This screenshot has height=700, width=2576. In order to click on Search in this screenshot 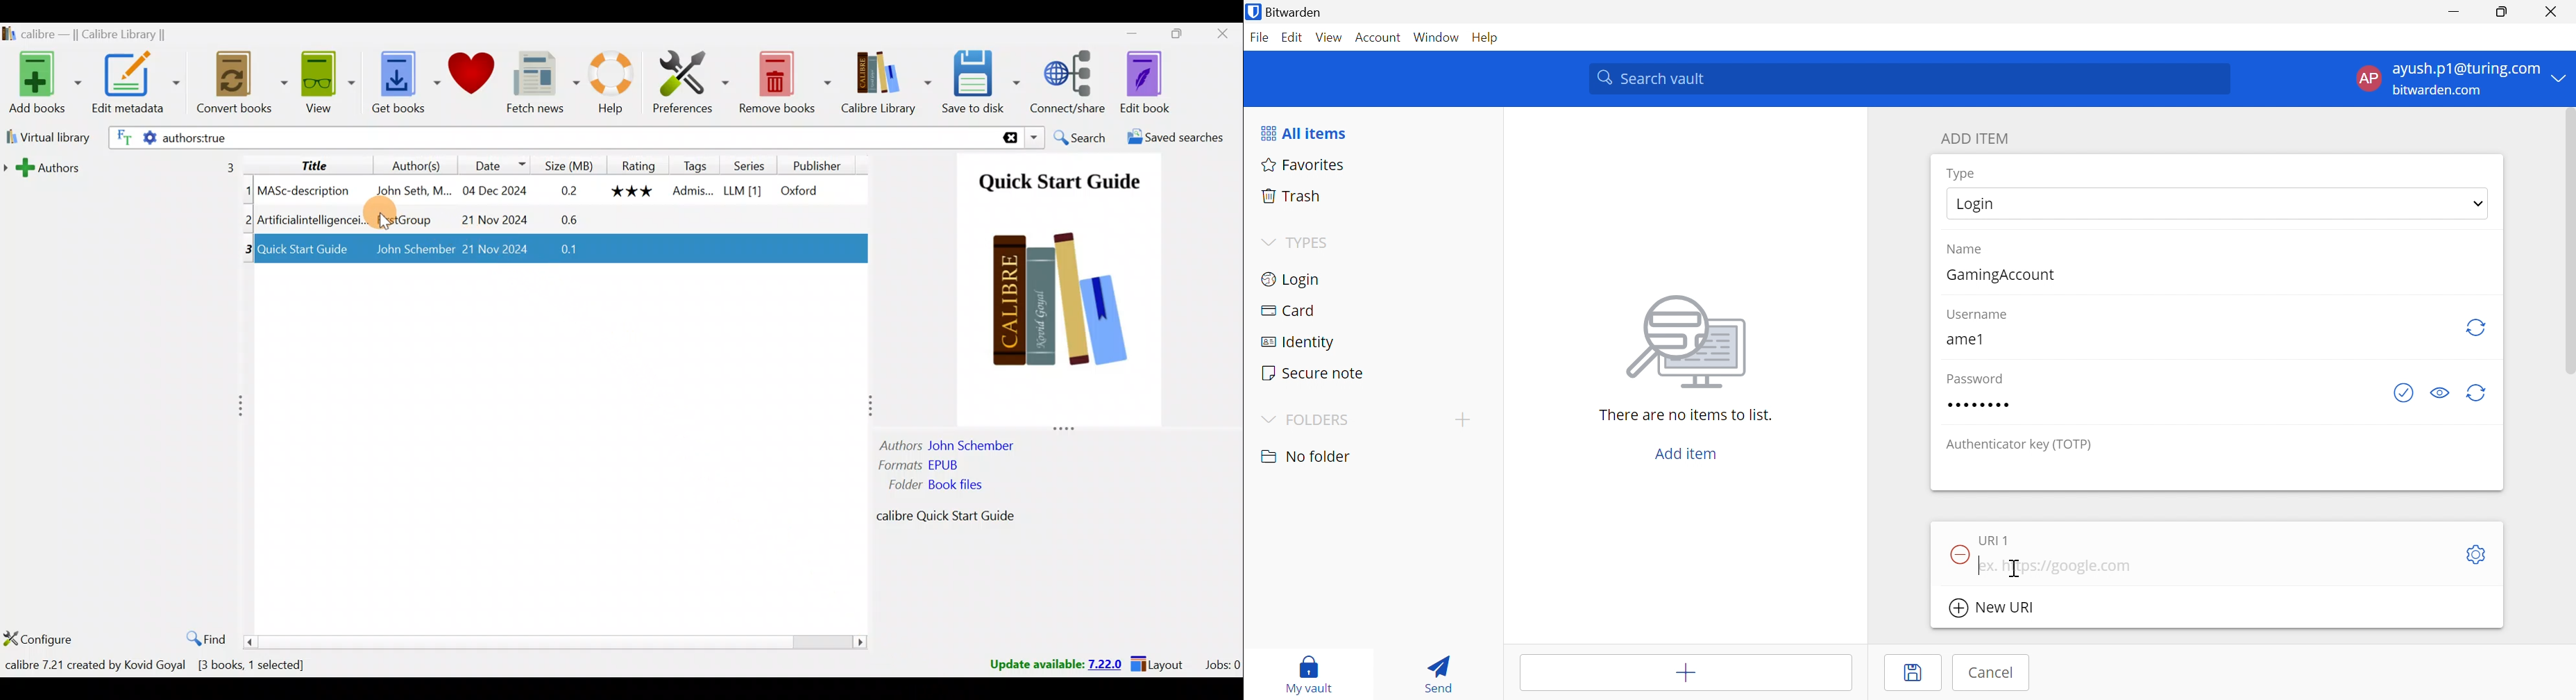, I will do `click(1079, 137)`.